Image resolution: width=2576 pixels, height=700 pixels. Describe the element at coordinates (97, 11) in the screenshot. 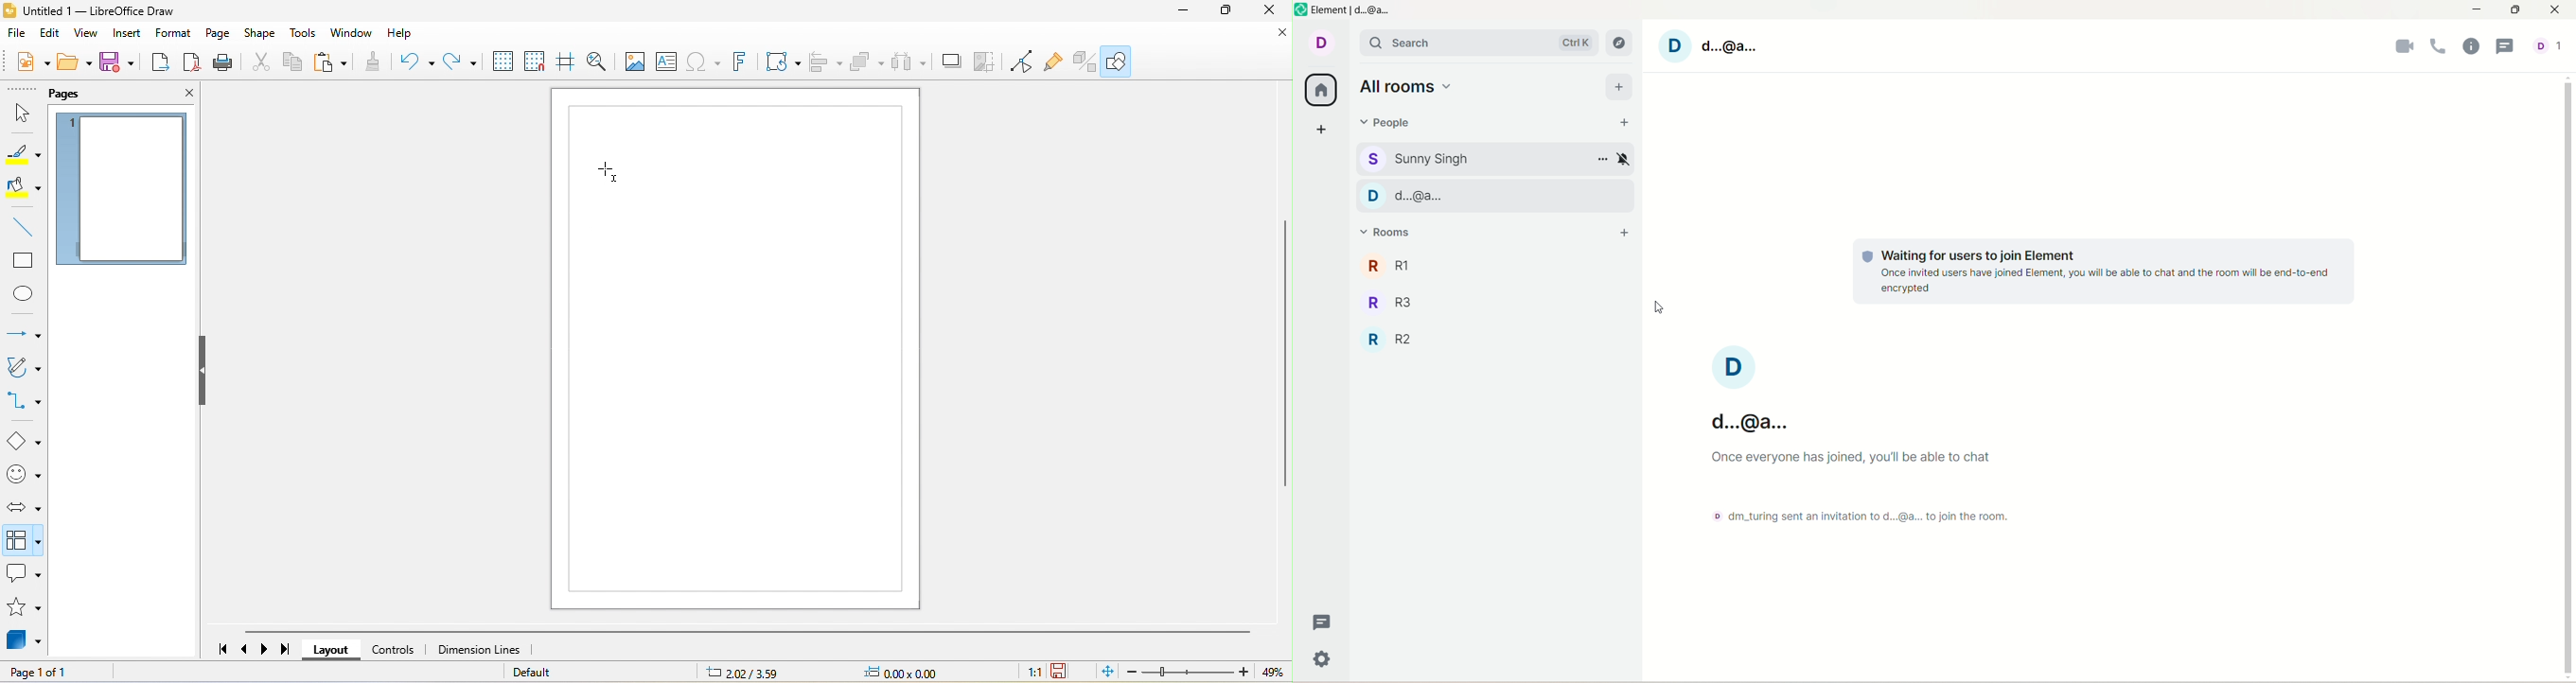

I see `untitled 1- libre office draw` at that location.